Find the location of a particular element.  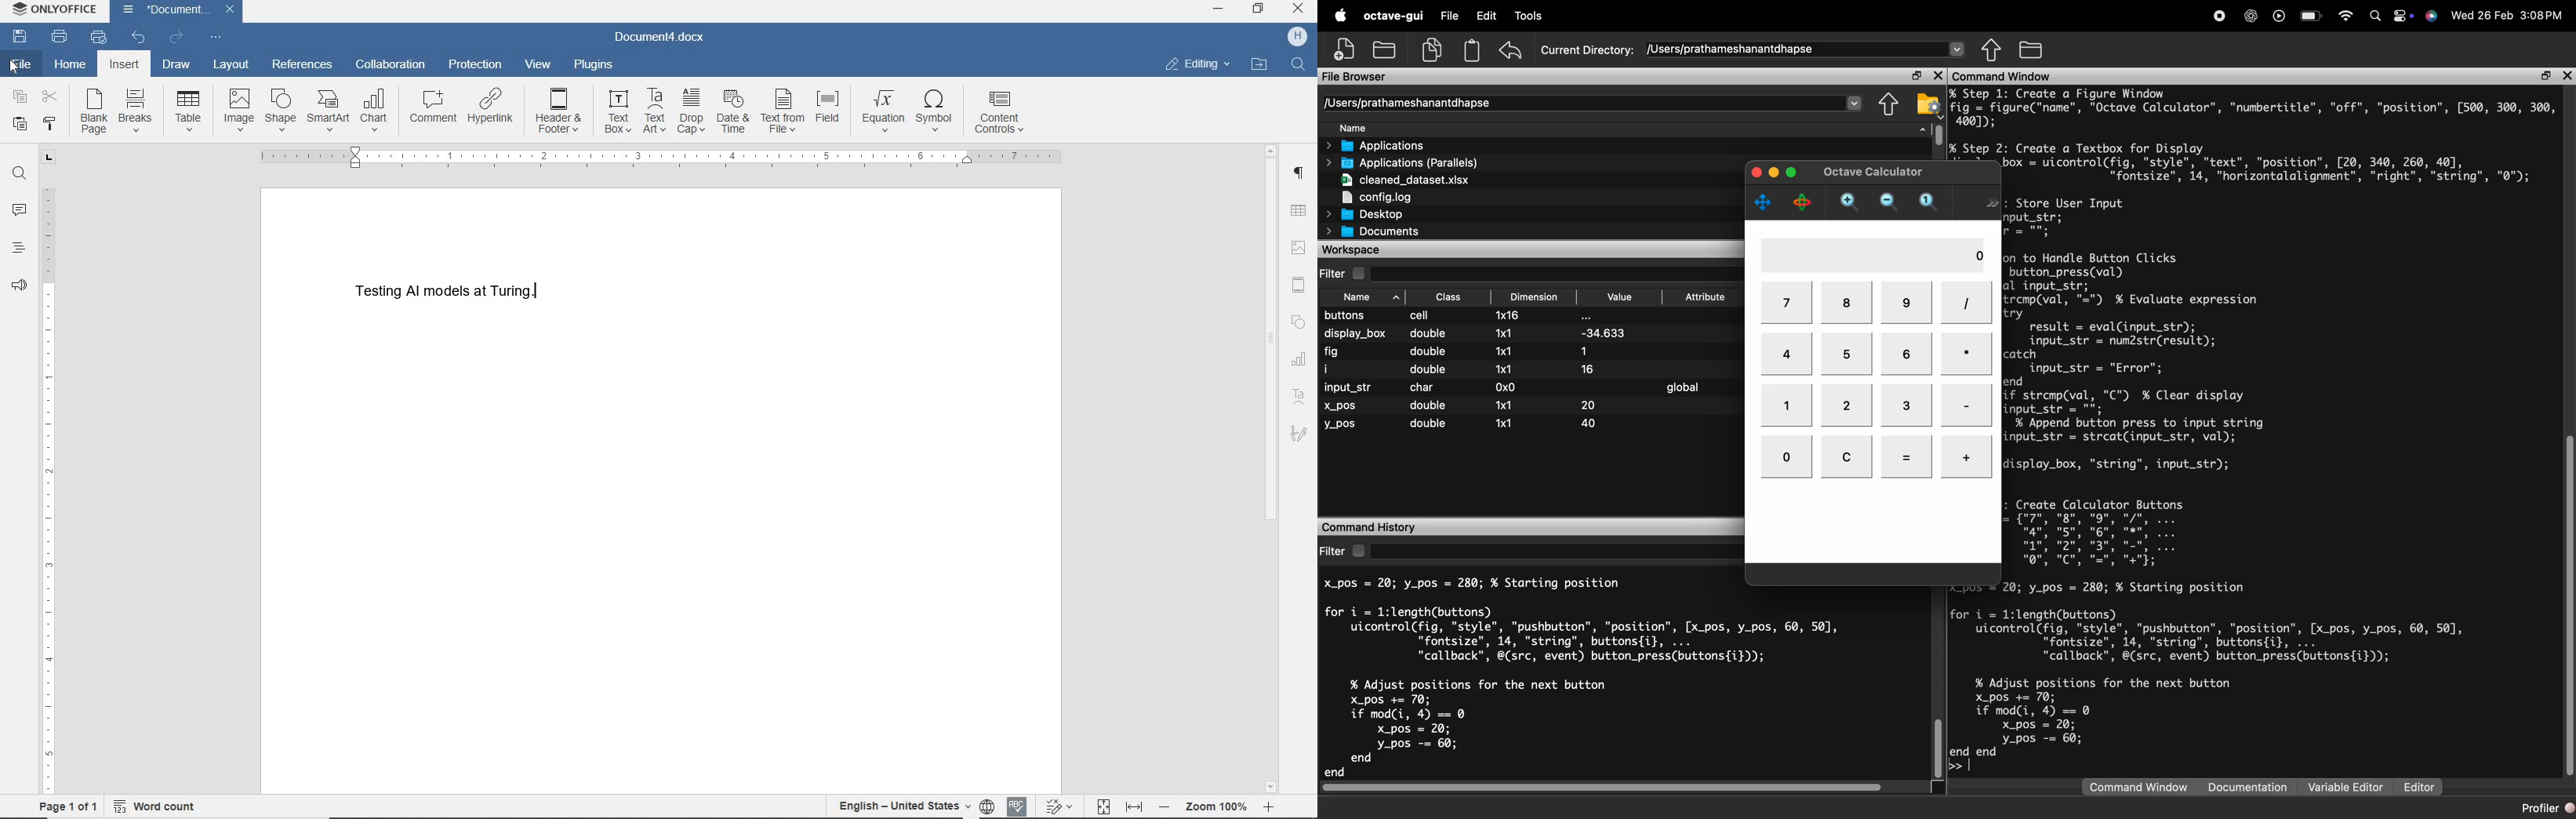

cell is located at coordinates (1424, 315).